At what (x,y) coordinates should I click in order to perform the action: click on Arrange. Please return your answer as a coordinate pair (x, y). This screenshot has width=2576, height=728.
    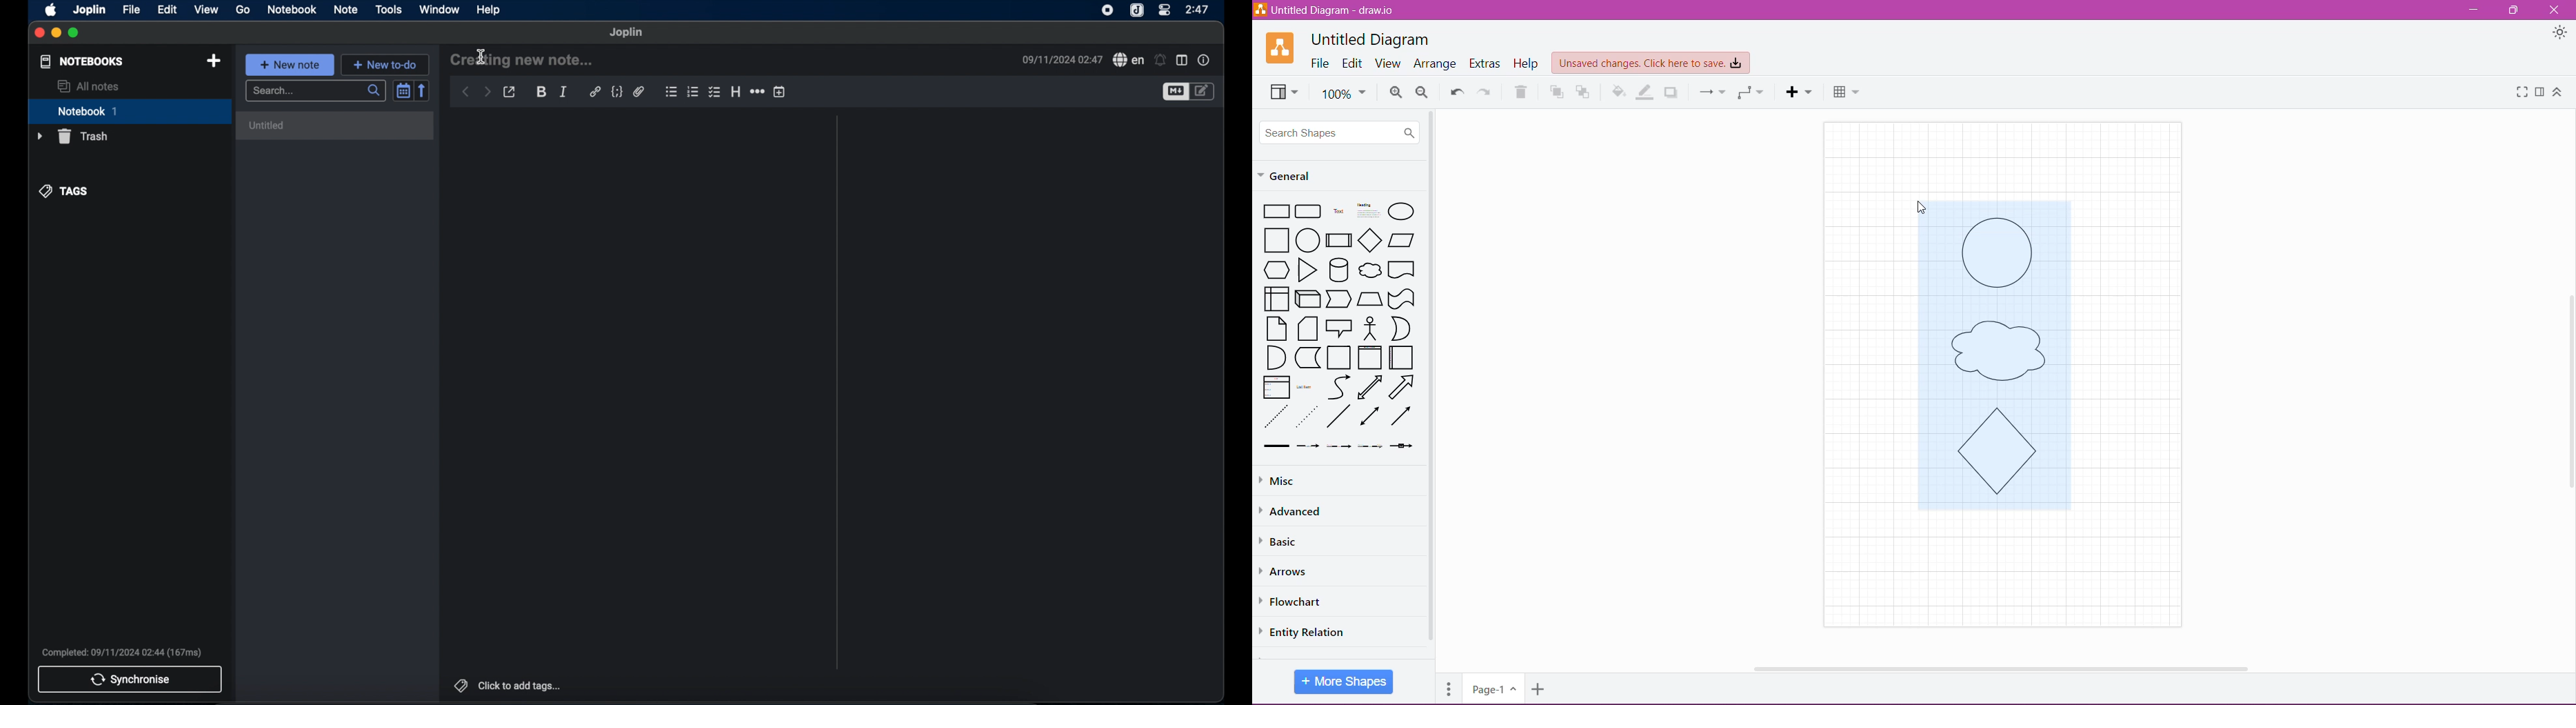
    Looking at the image, I should click on (1435, 64).